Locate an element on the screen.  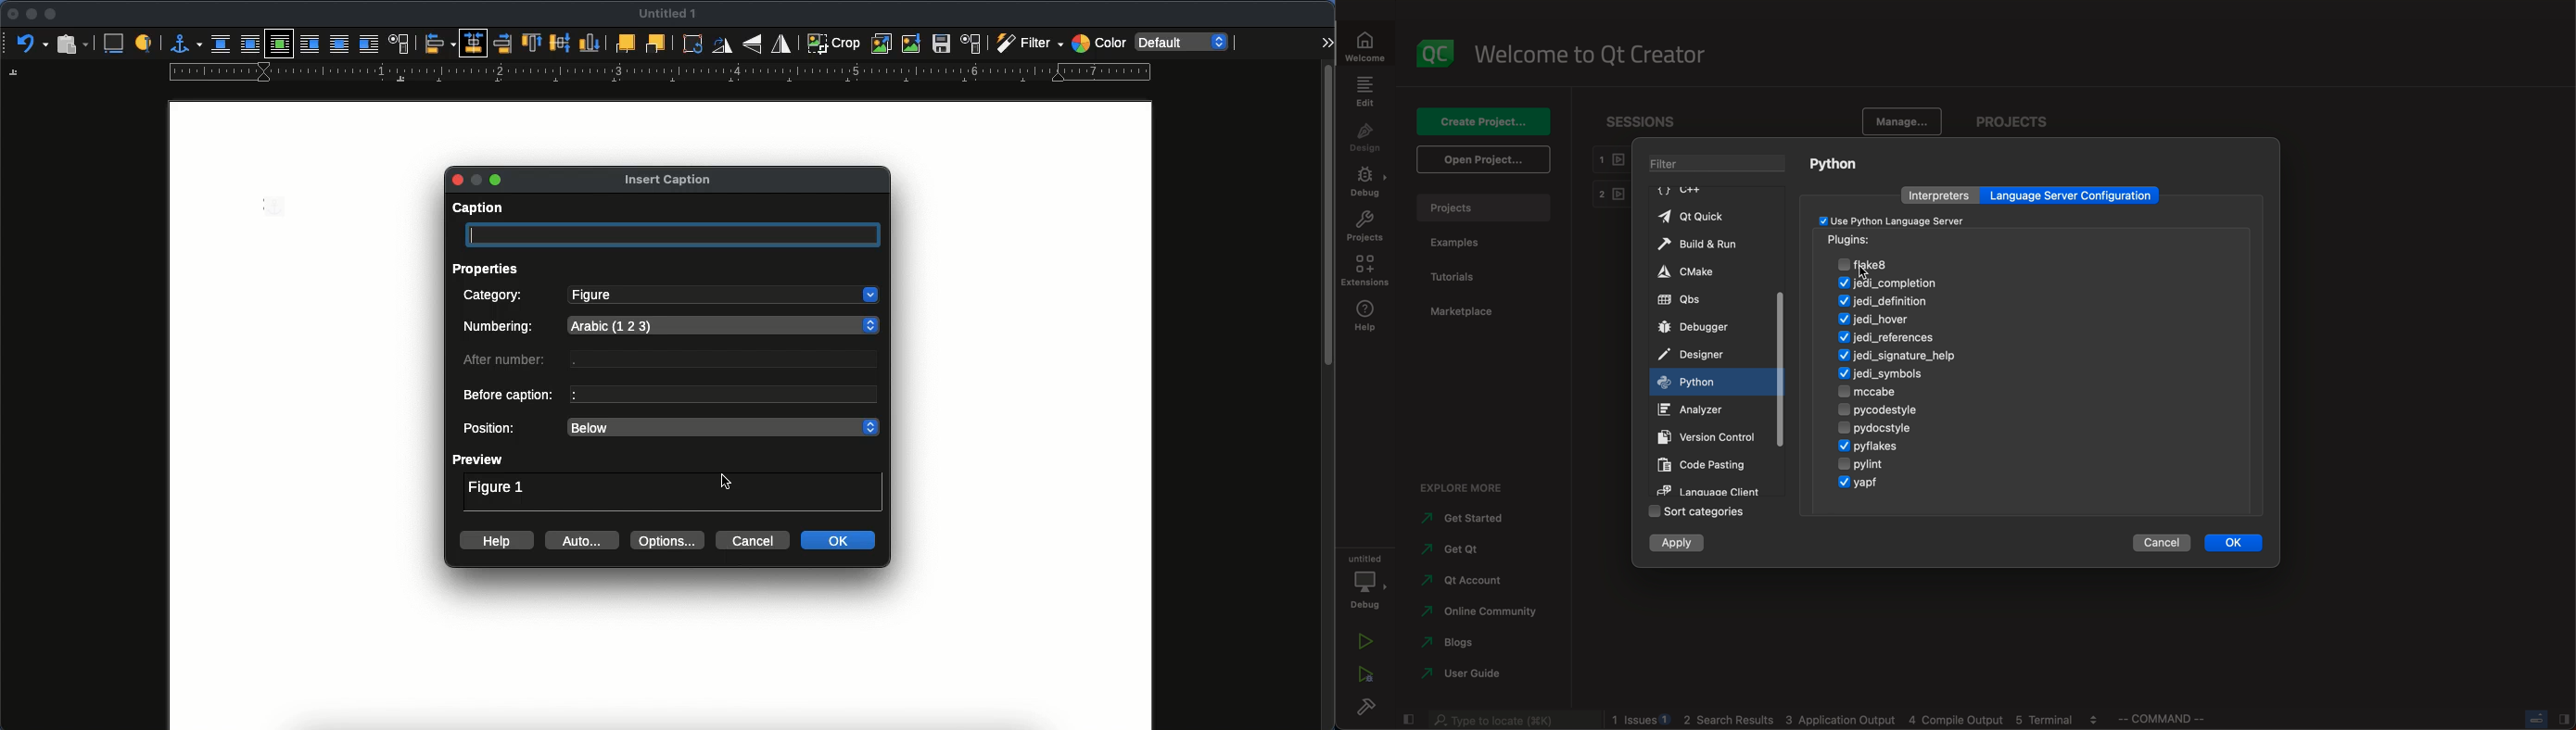
ok is located at coordinates (842, 540).